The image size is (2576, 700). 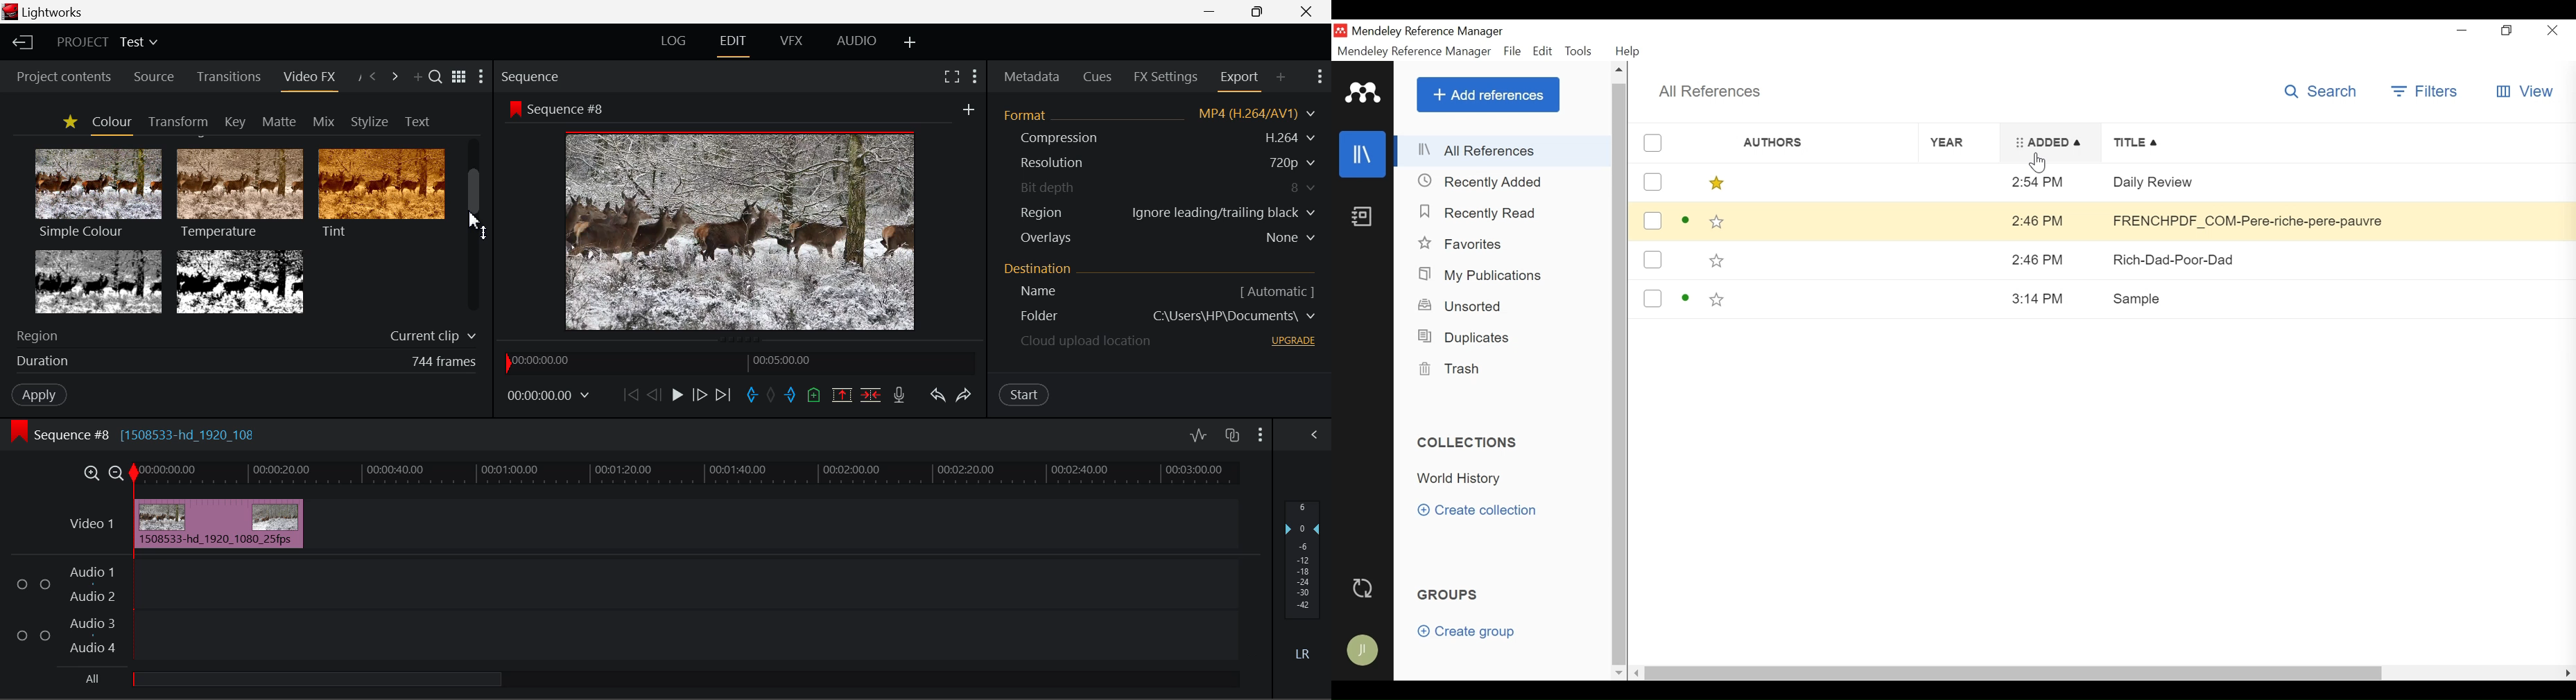 What do you see at coordinates (89, 645) in the screenshot?
I see `Audio 4` at bounding box center [89, 645].